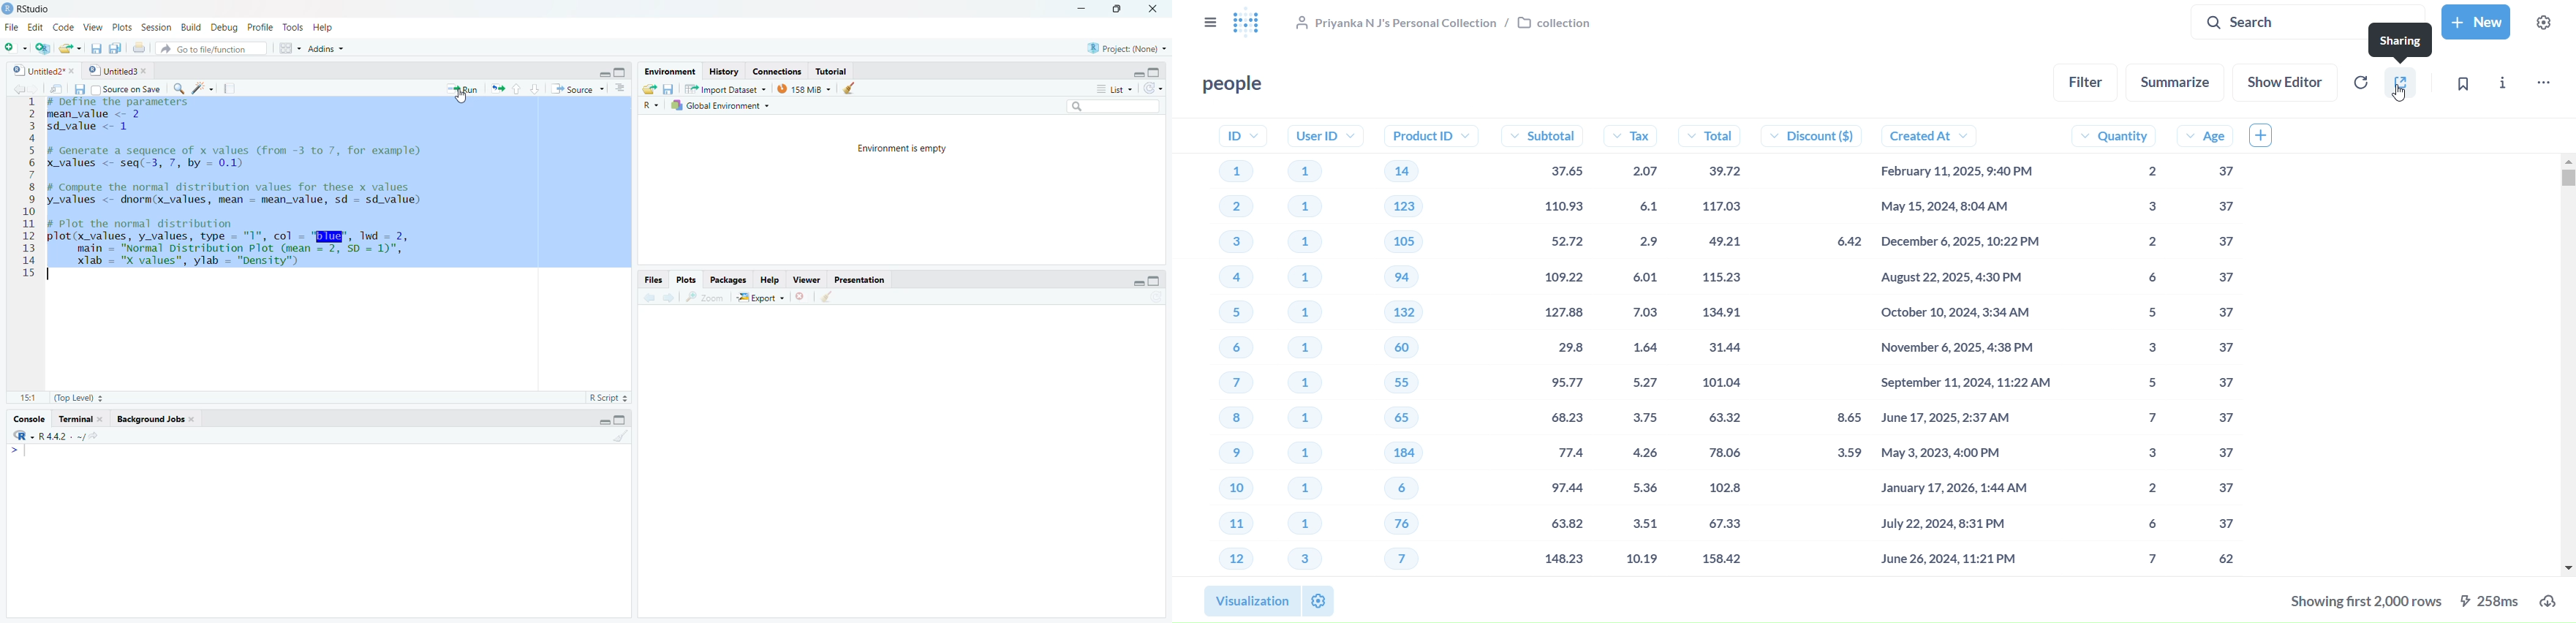  Describe the element at coordinates (833, 71) in the screenshot. I see `Tutorial` at that location.